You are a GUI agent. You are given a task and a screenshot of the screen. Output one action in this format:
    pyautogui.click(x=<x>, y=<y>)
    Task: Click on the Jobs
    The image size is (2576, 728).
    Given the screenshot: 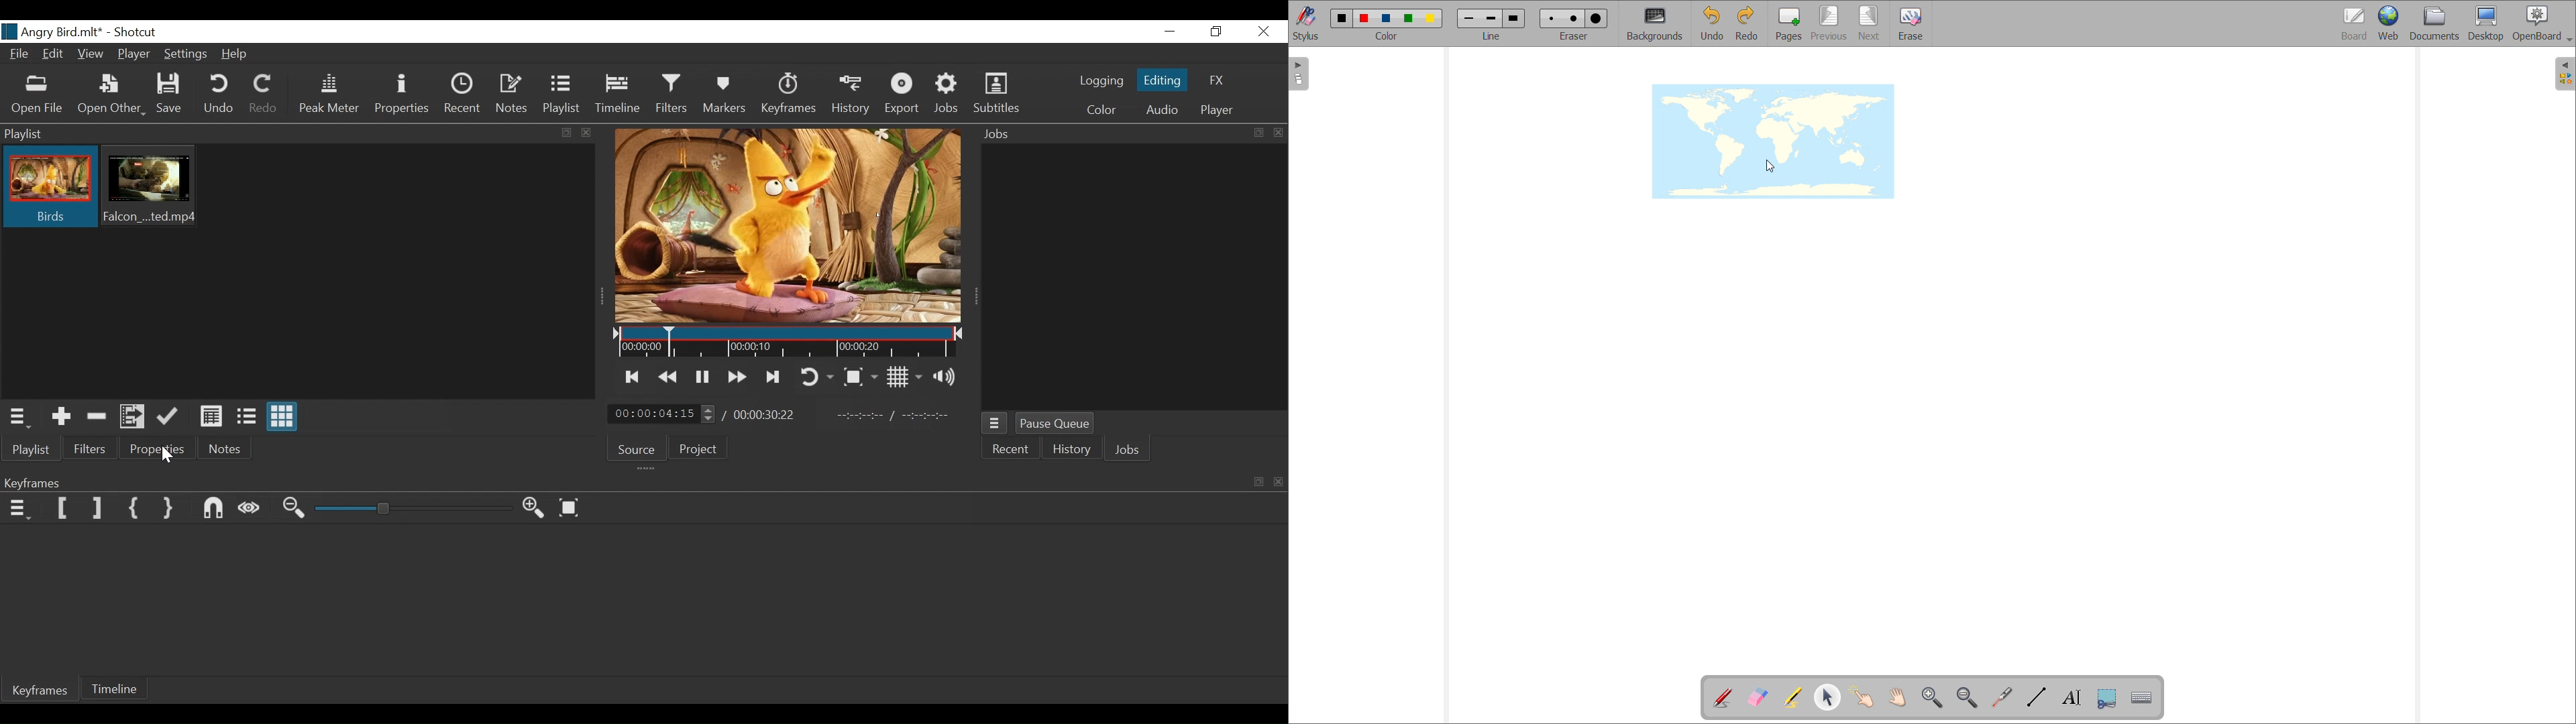 What is the action you would take?
    pyautogui.click(x=1128, y=449)
    